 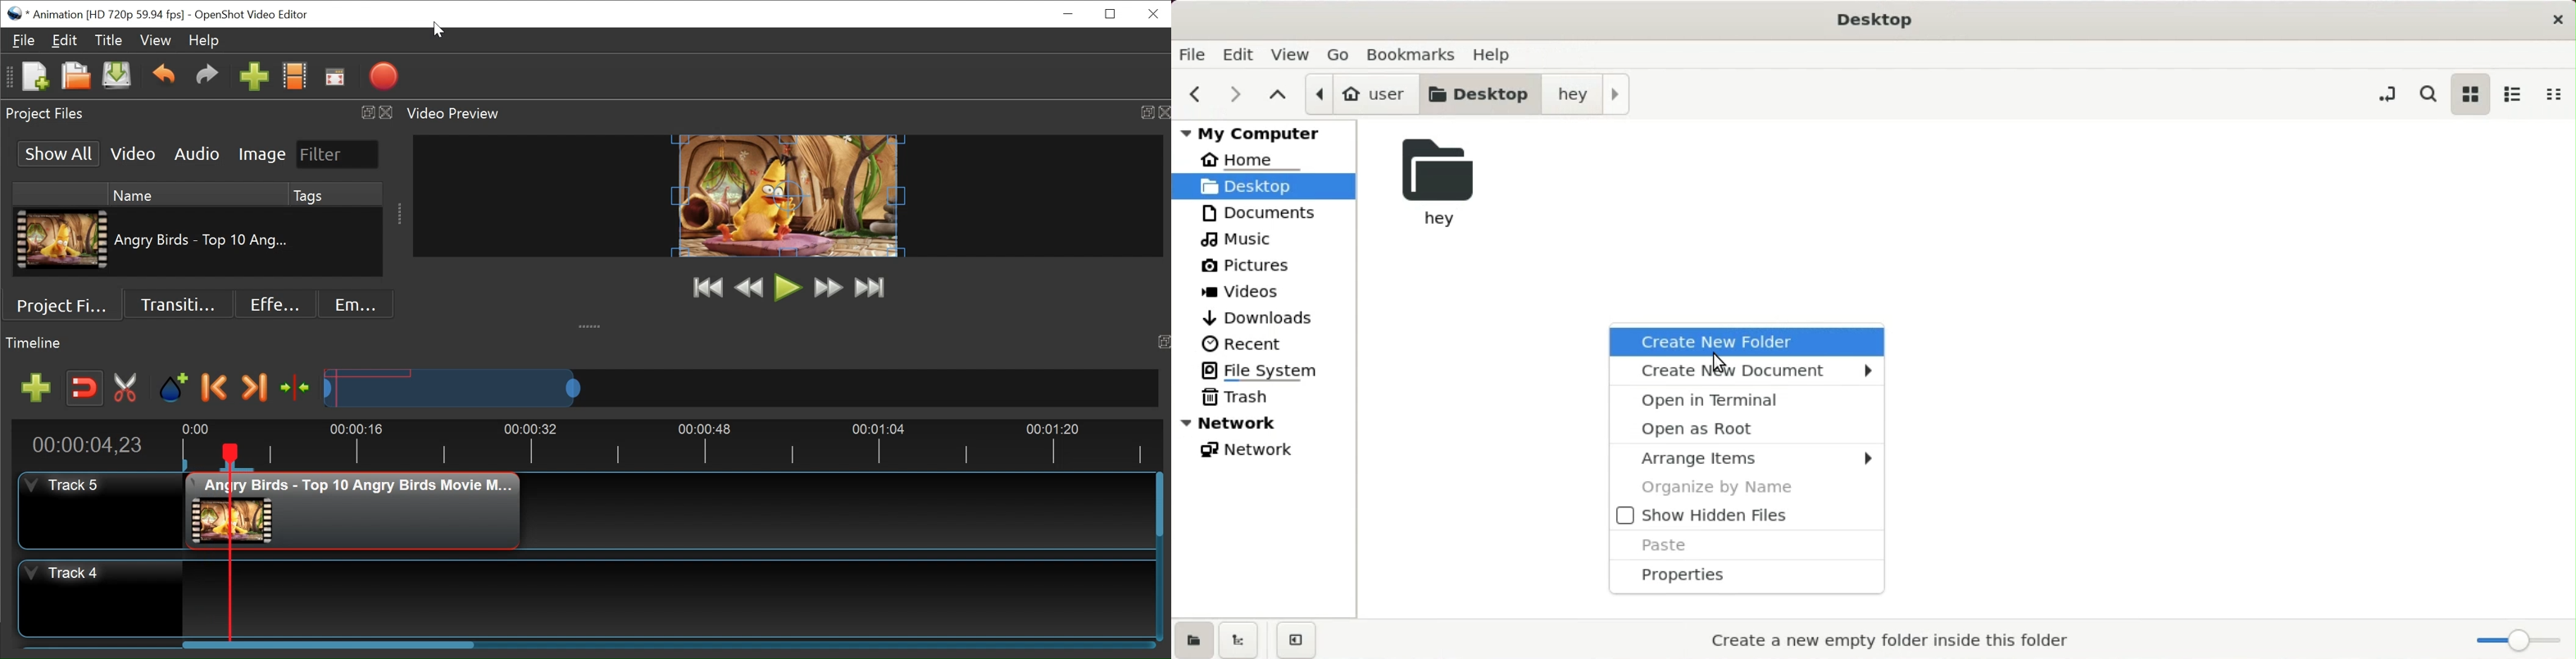 What do you see at coordinates (104, 15) in the screenshot?
I see `Project Name` at bounding box center [104, 15].